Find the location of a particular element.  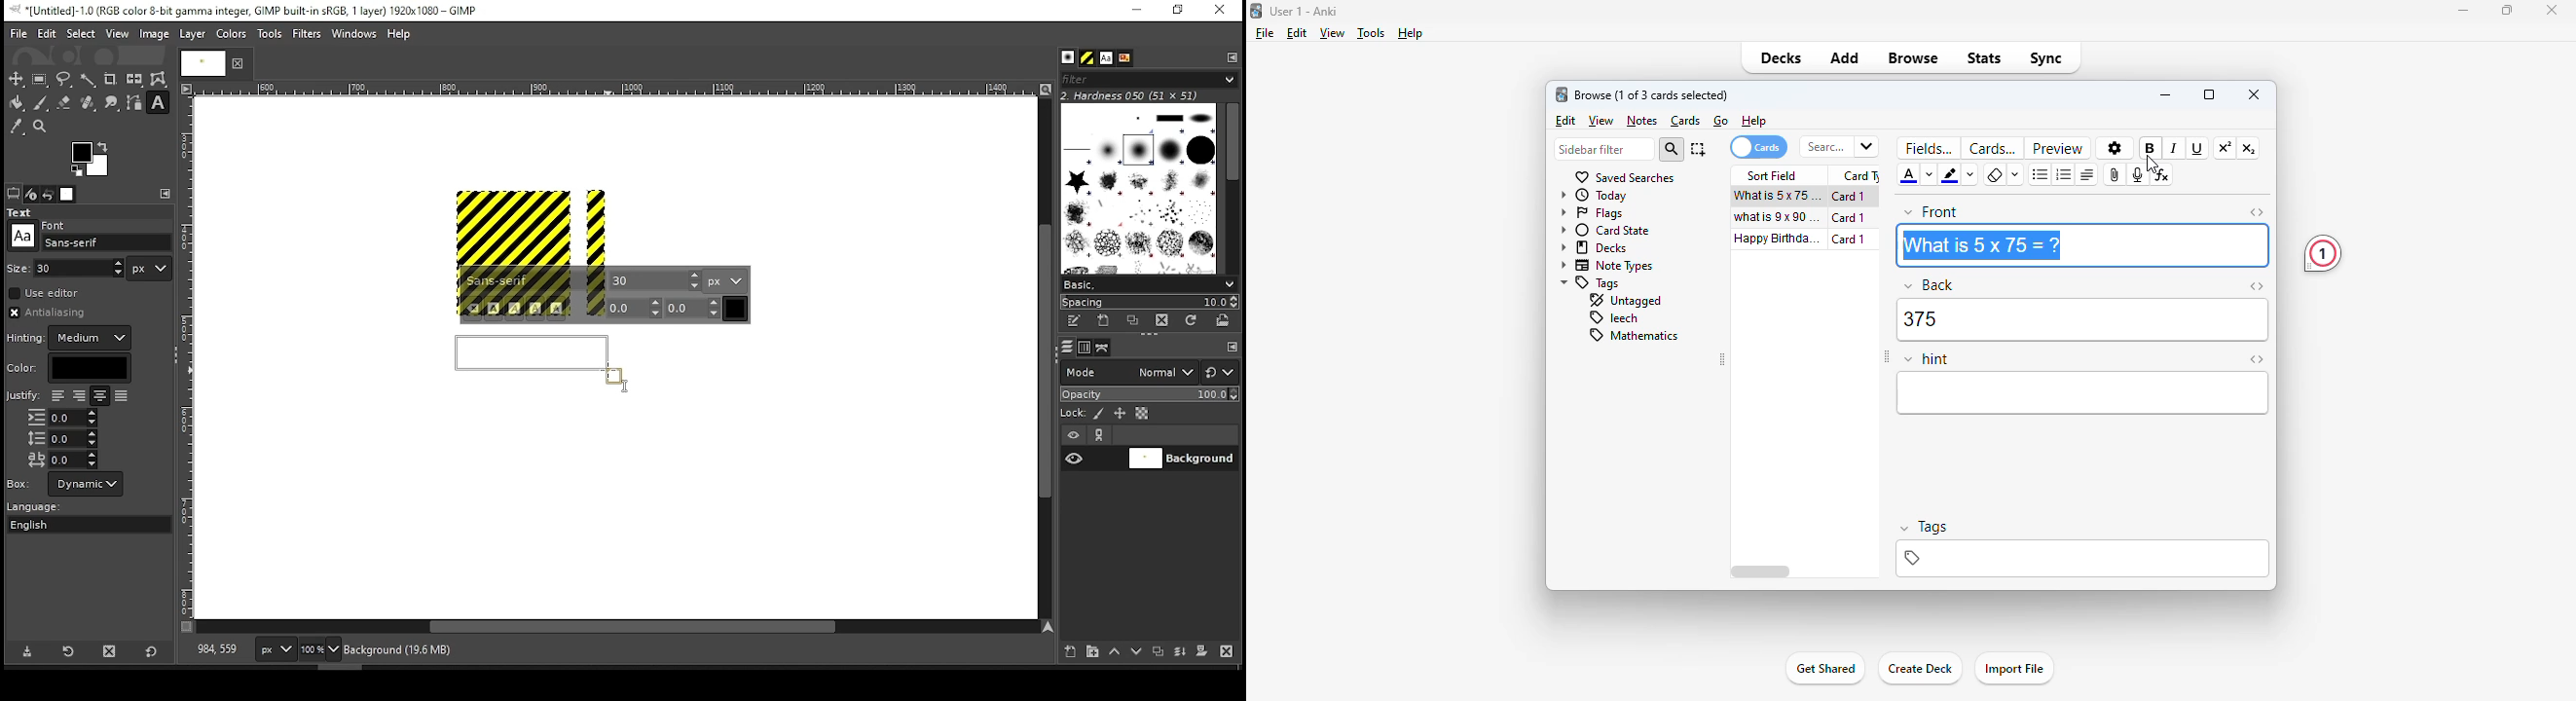

preview is located at coordinates (2059, 148).